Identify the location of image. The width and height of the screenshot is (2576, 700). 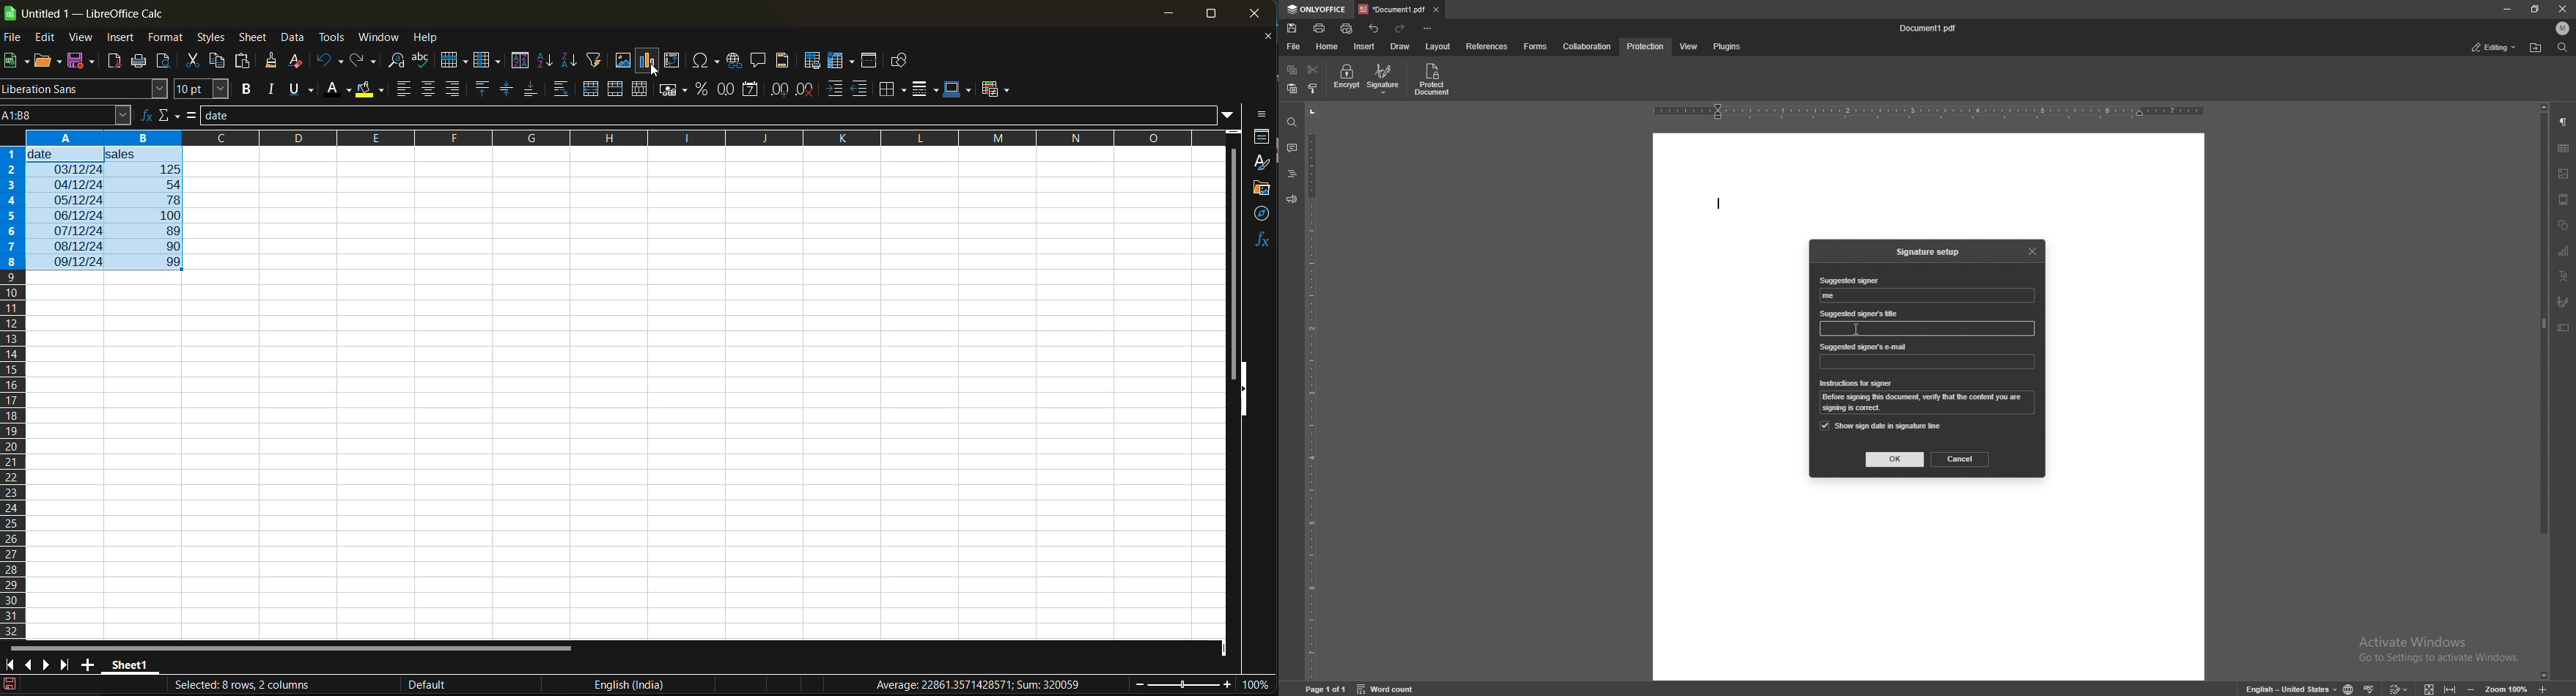
(2564, 174).